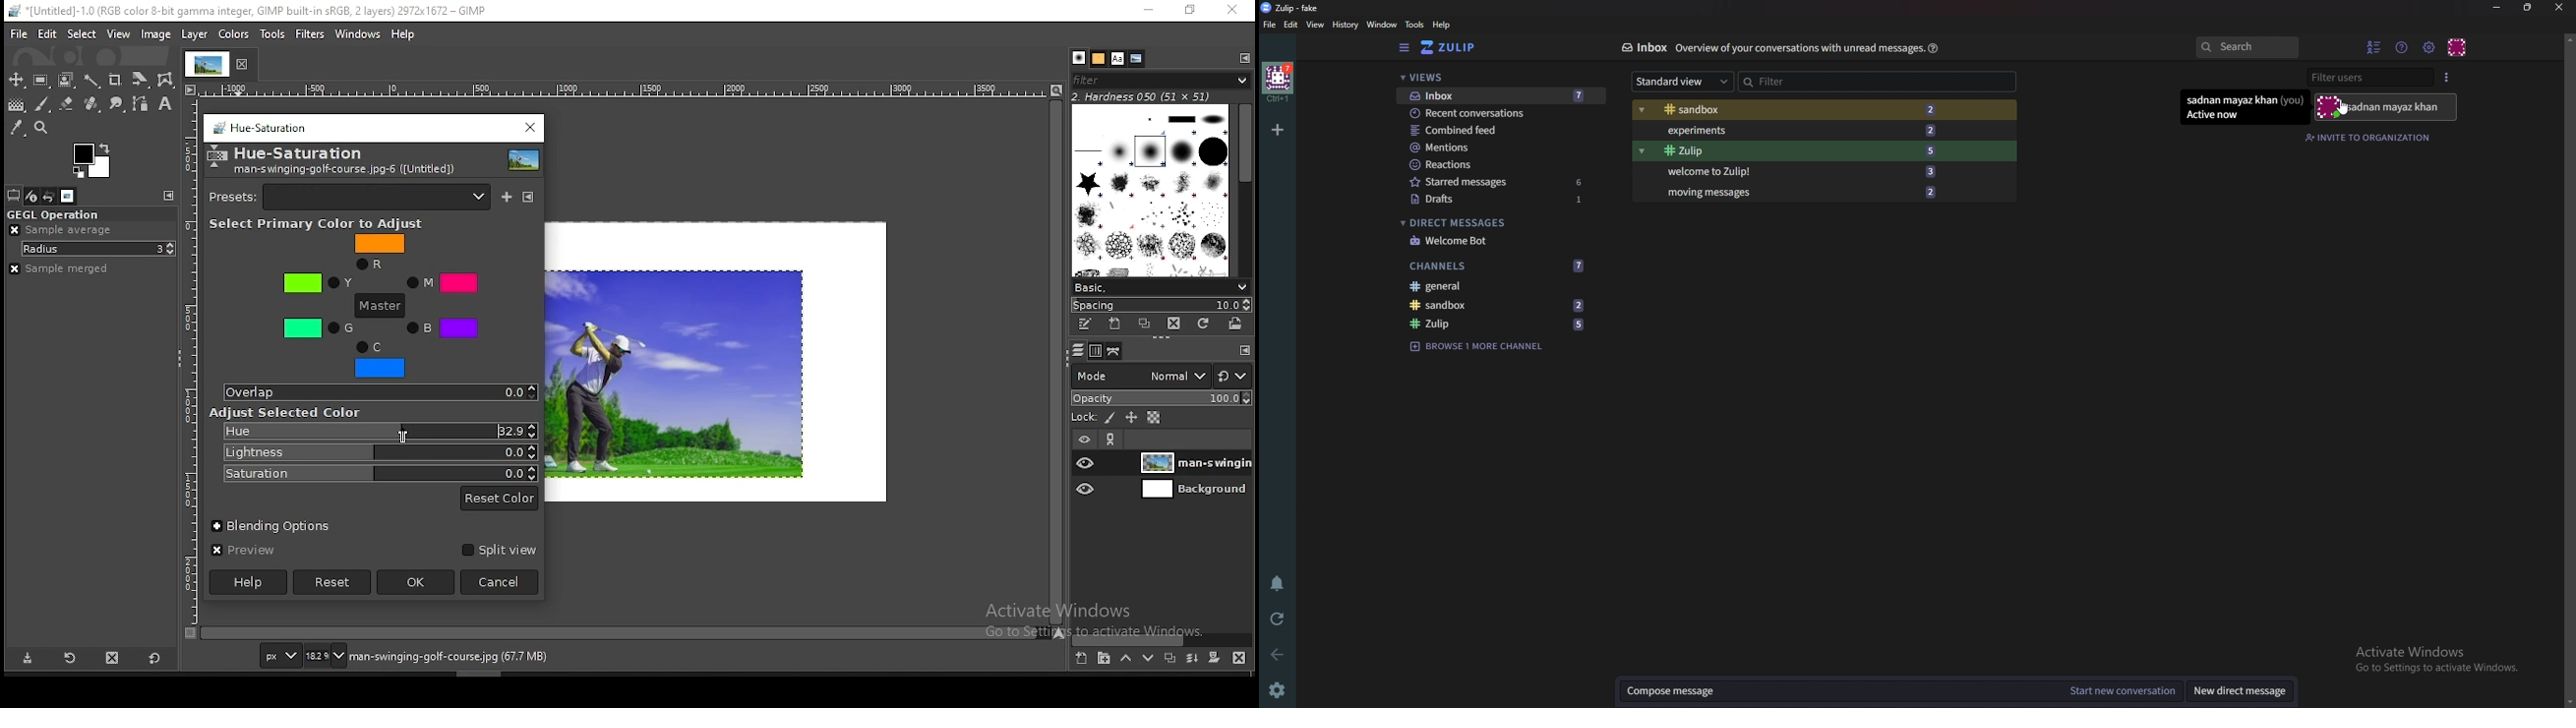 The width and height of the screenshot is (2576, 728). I want to click on layer visibility on/off, so click(1083, 489).